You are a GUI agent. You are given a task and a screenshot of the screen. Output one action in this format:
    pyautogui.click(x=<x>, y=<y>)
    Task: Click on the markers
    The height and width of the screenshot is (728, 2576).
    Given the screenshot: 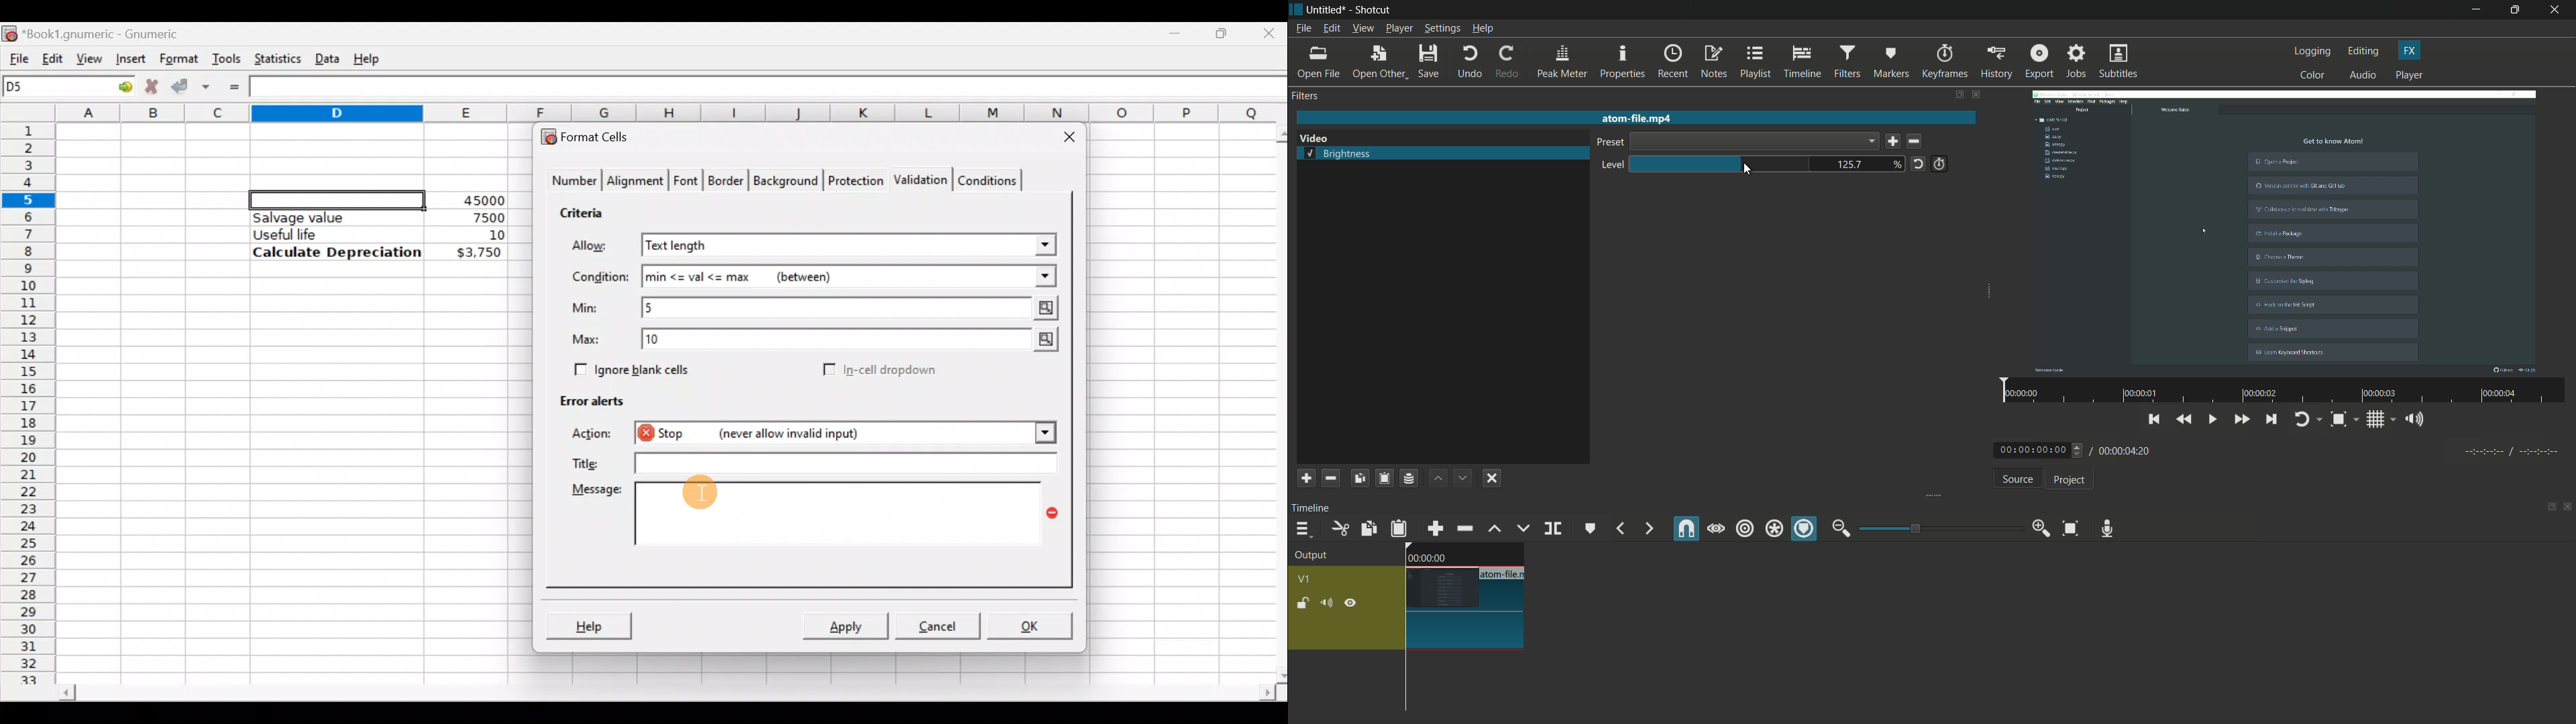 What is the action you would take?
    pyautogui.click(x=1891, y=61)
    